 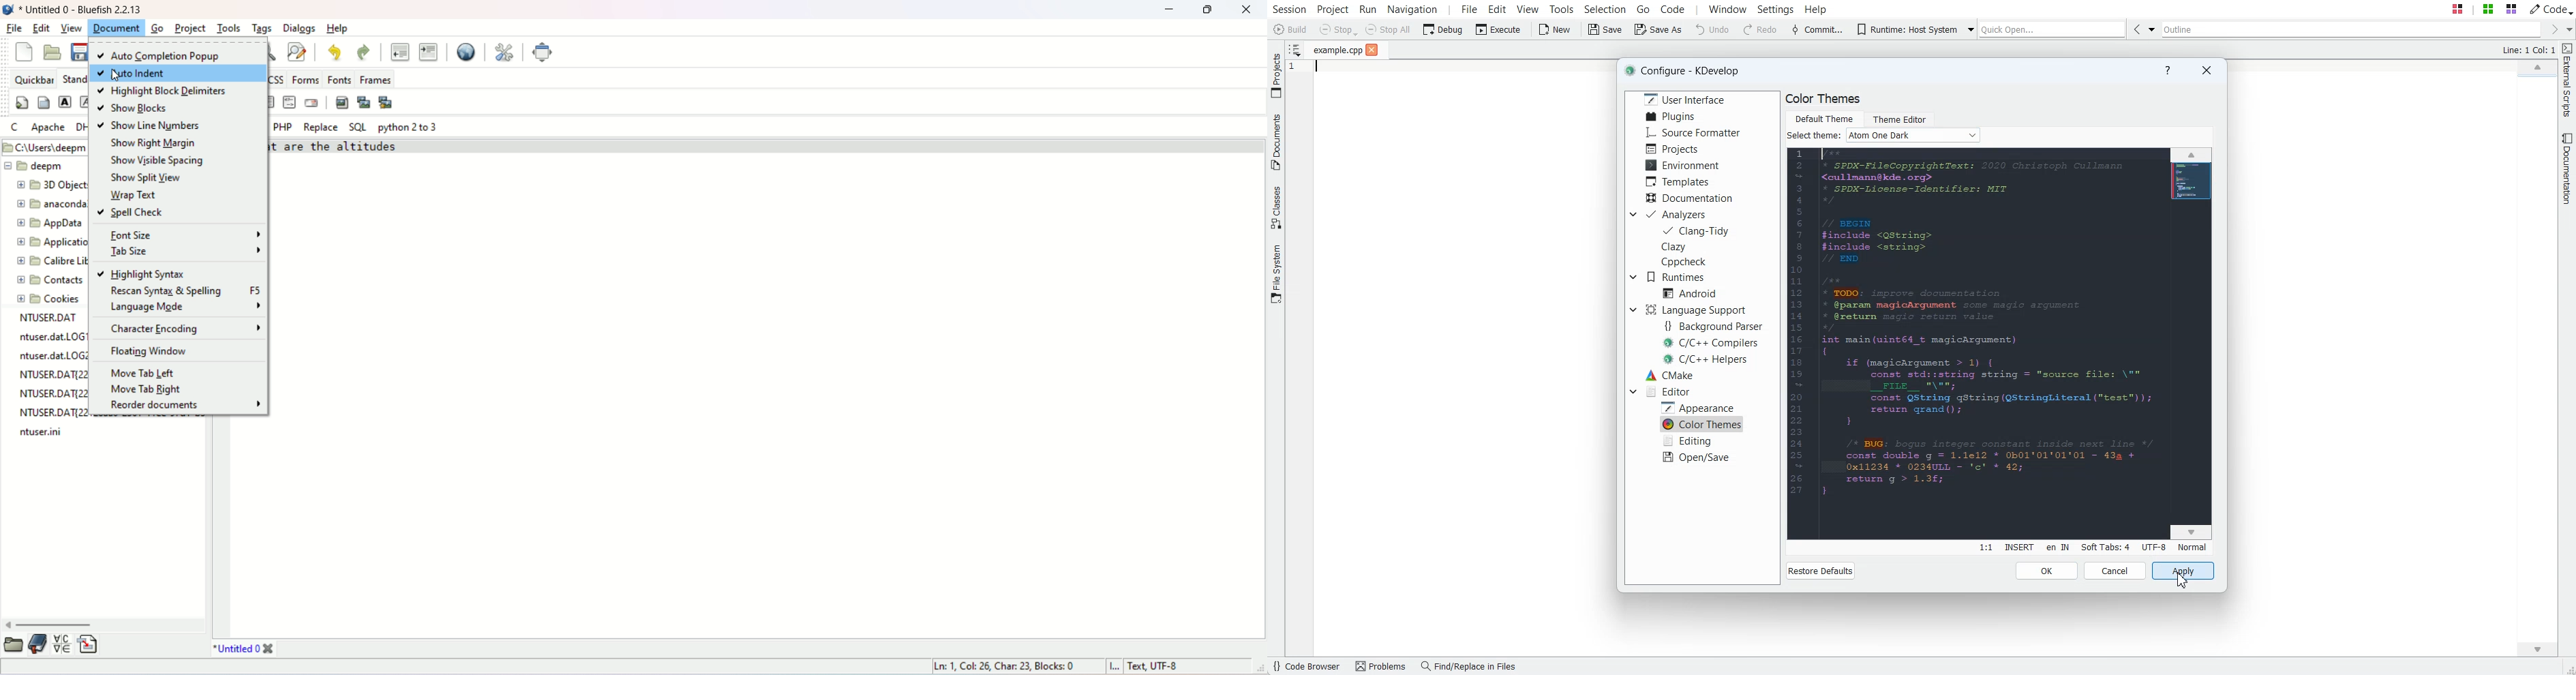 I want to click on move tab right, so click(x=148, y=386).